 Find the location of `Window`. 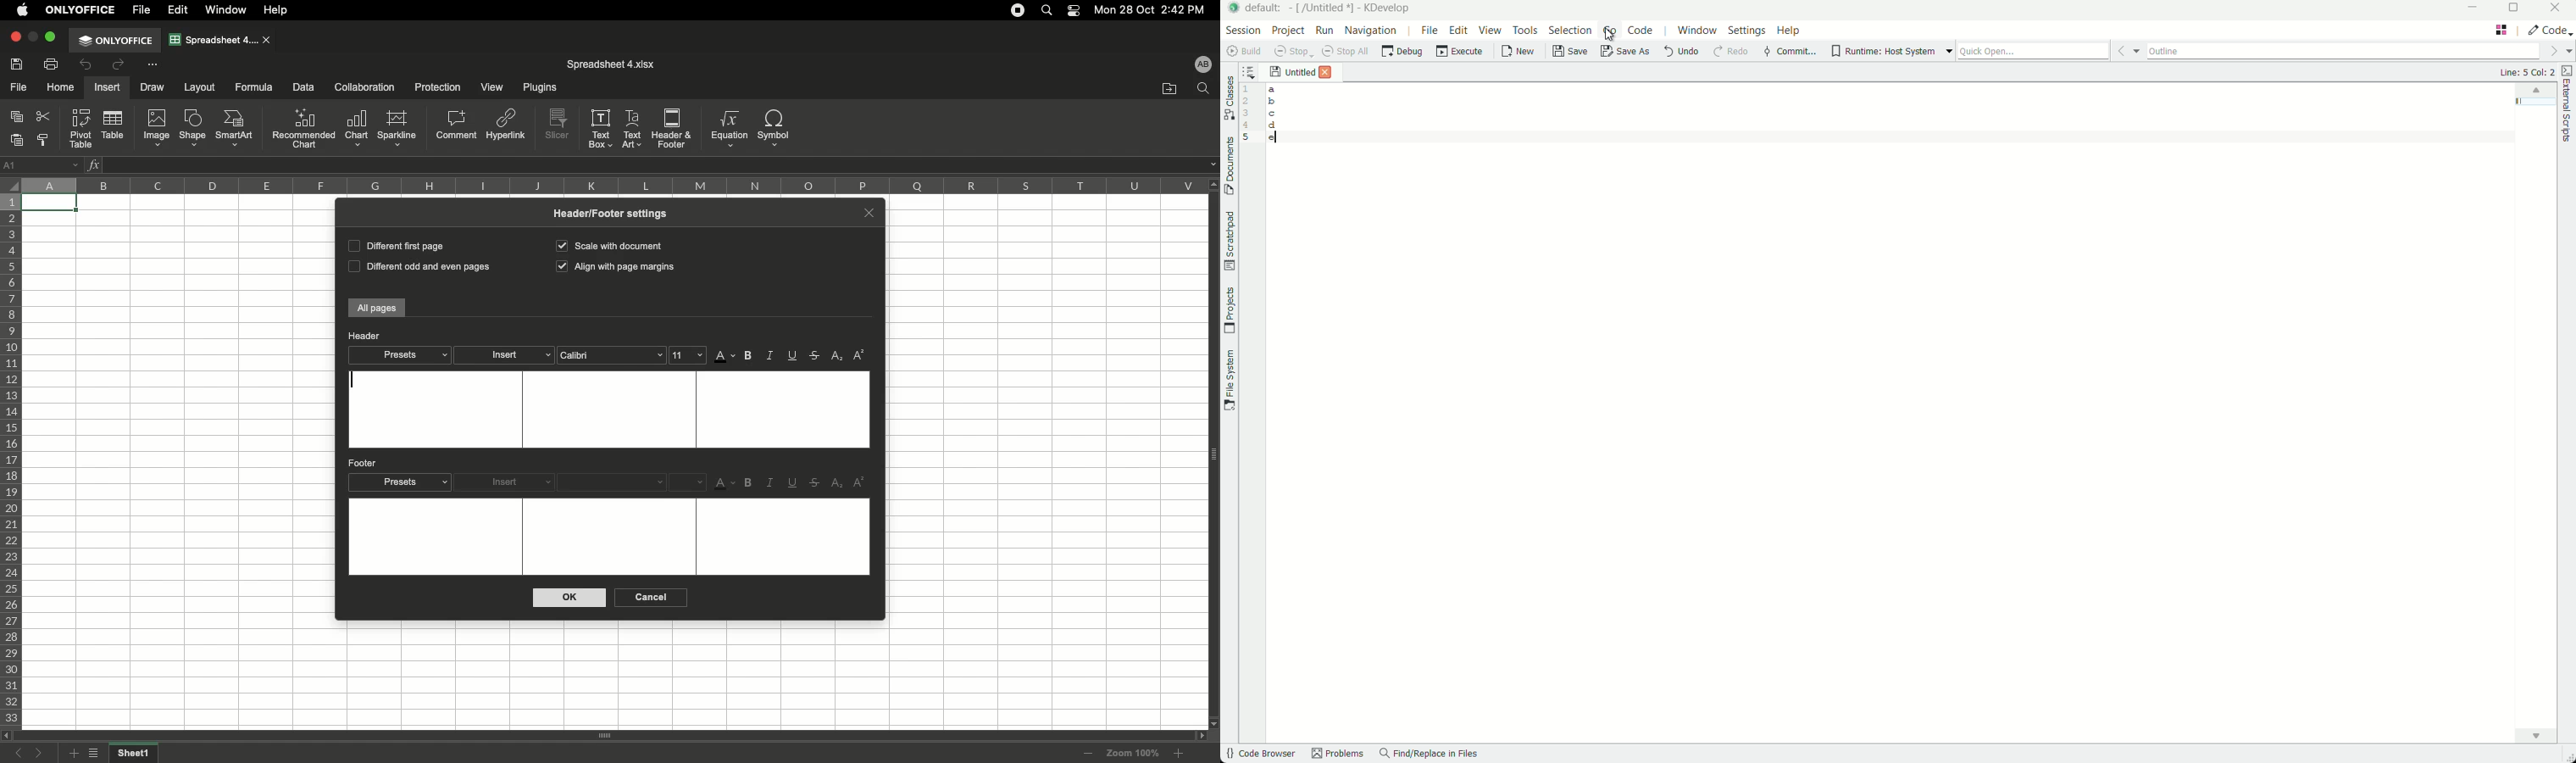

Window is located at coordinates (229, 10).